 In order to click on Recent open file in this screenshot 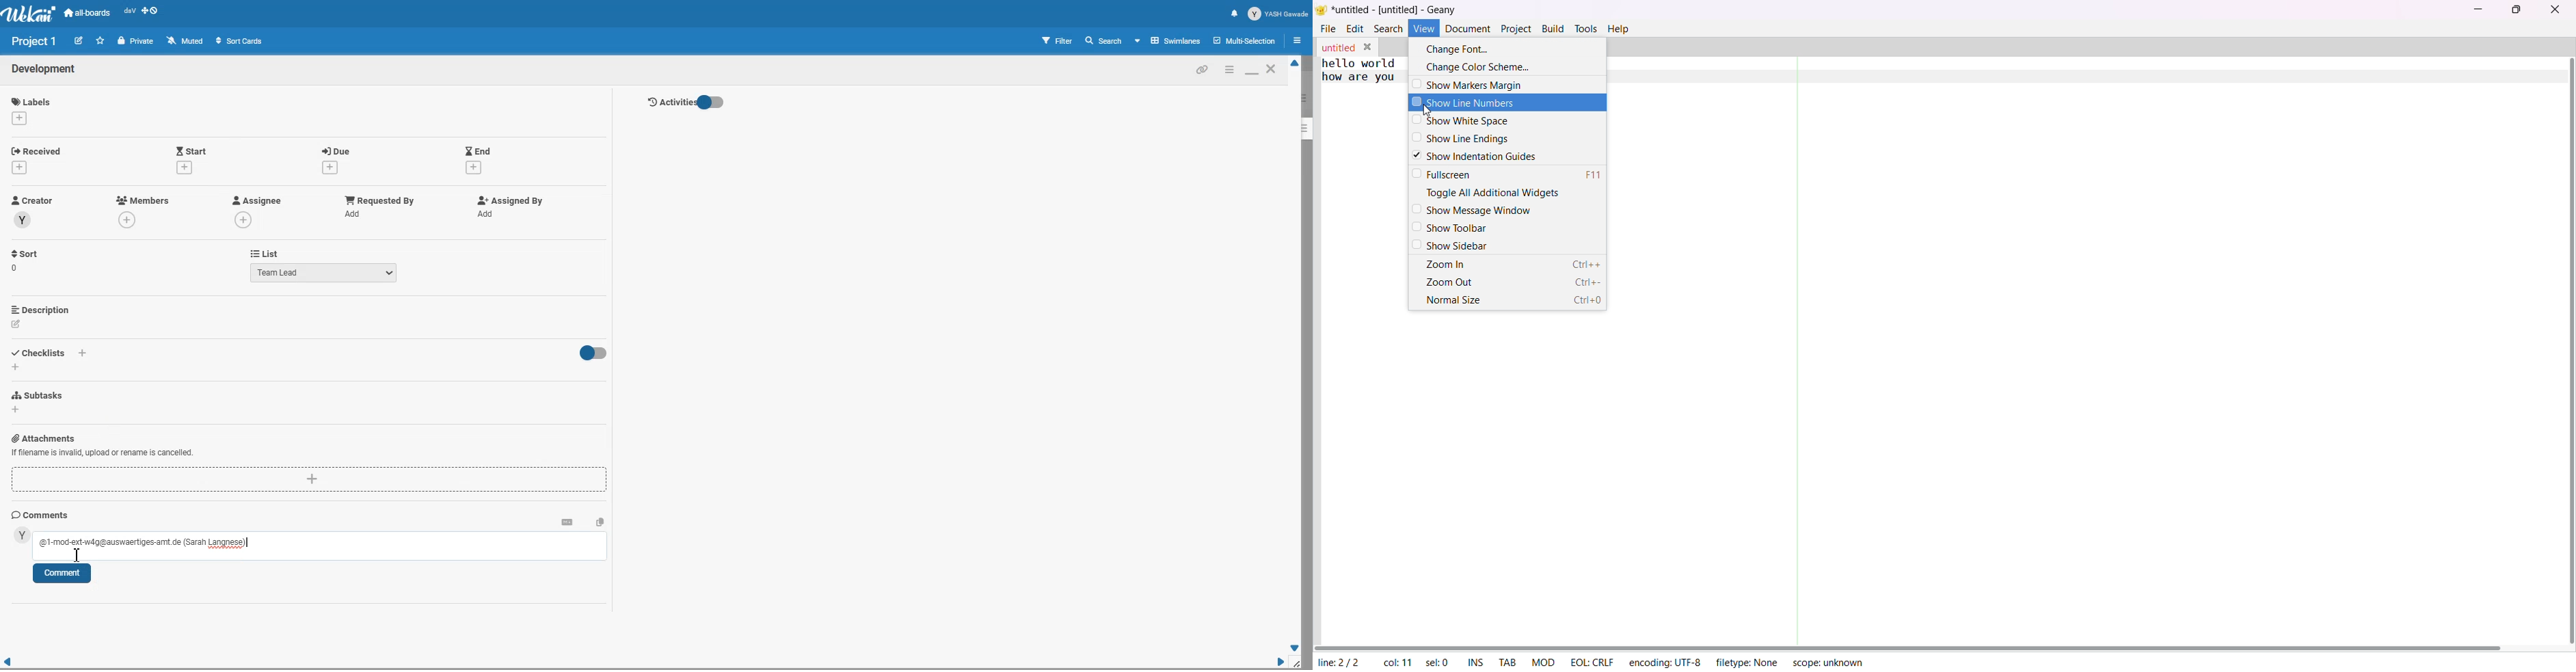, I will do `click(129, 13)`.